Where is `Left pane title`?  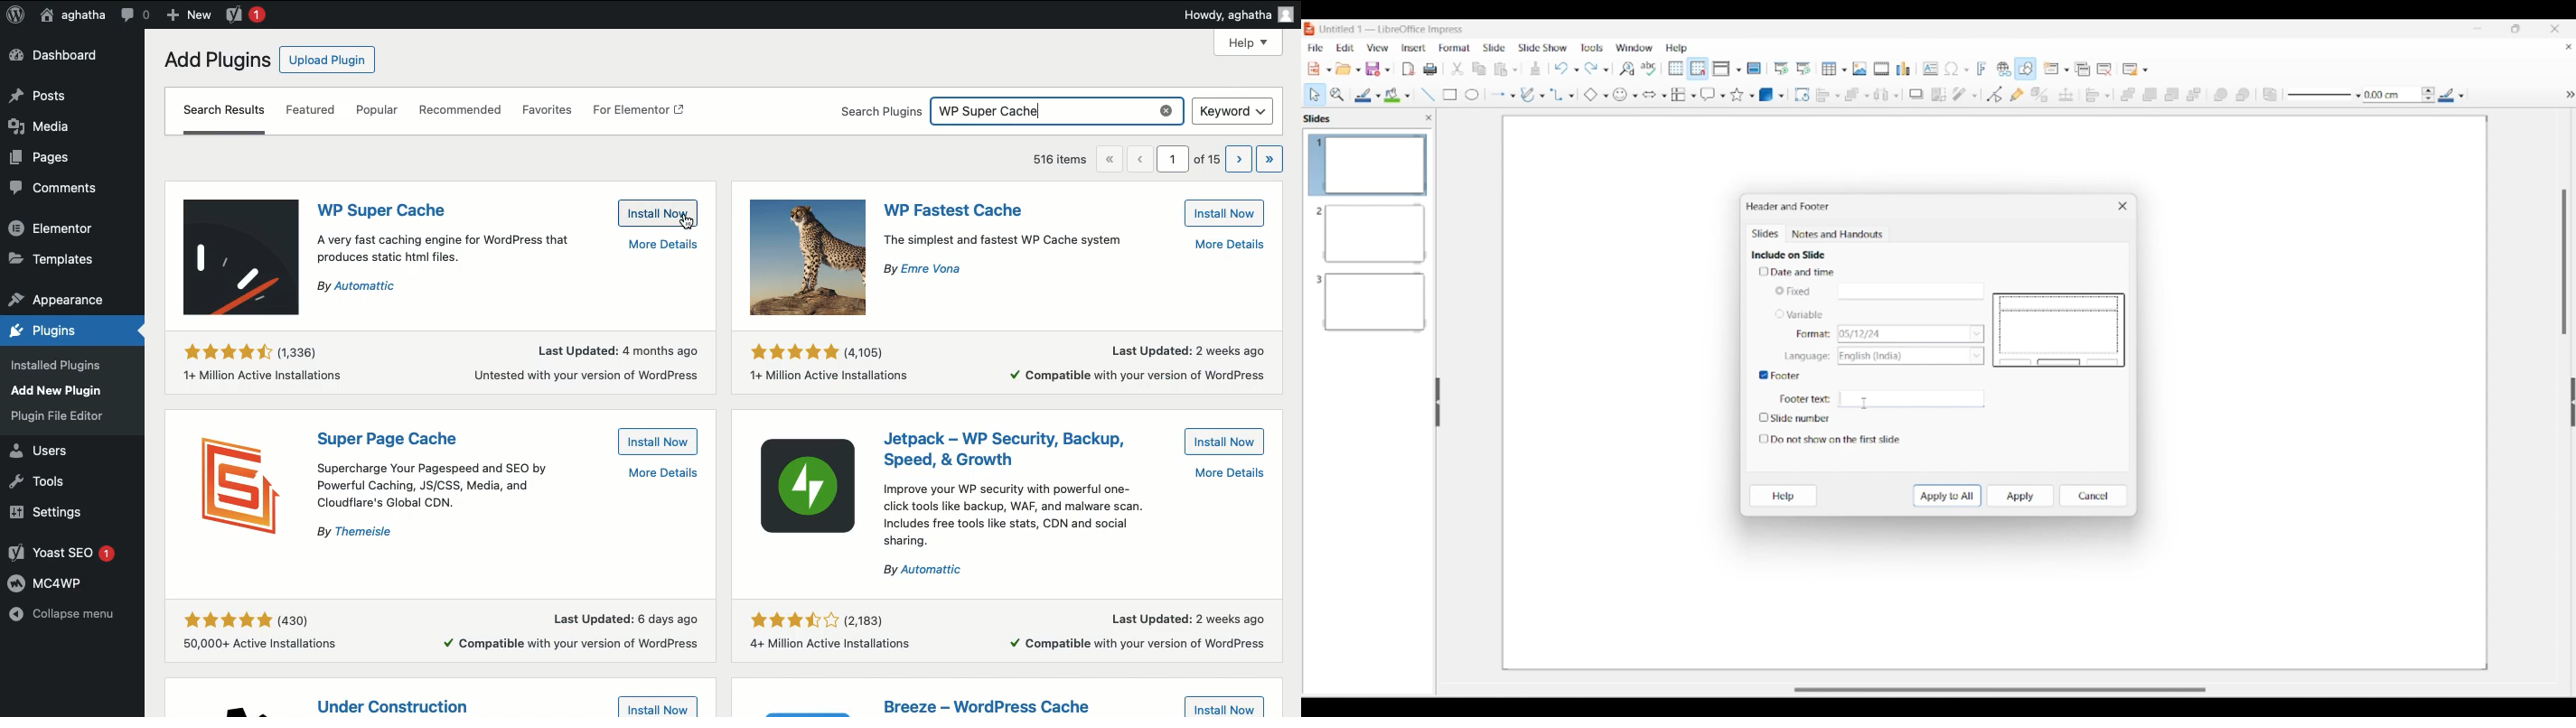 Left pane title is located at coordinates (1320, 118).